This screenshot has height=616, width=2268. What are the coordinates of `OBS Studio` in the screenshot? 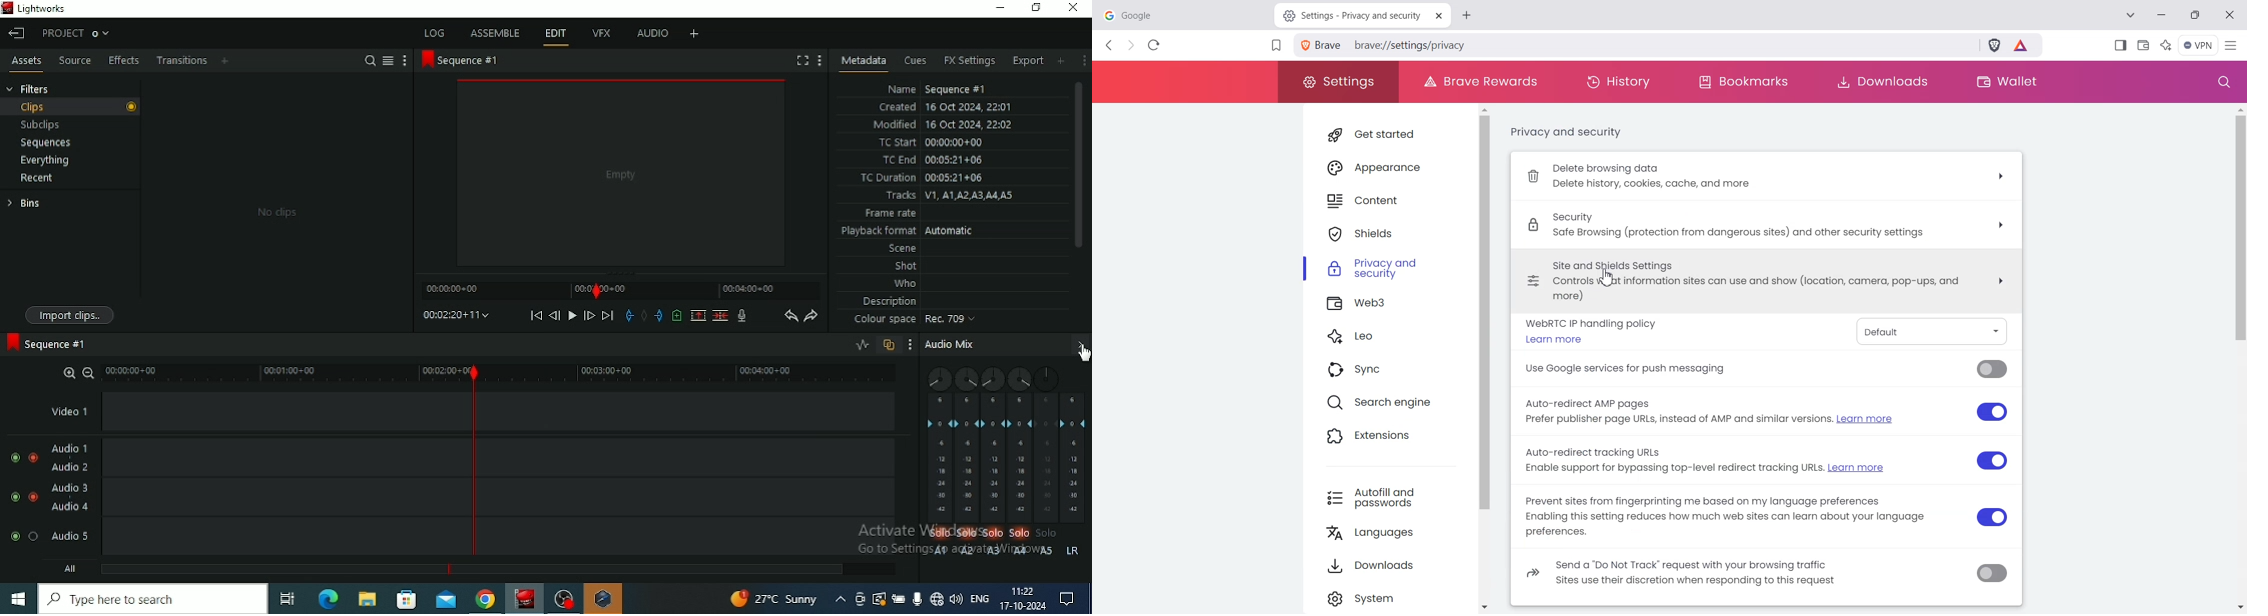 It's located at (564, 599).